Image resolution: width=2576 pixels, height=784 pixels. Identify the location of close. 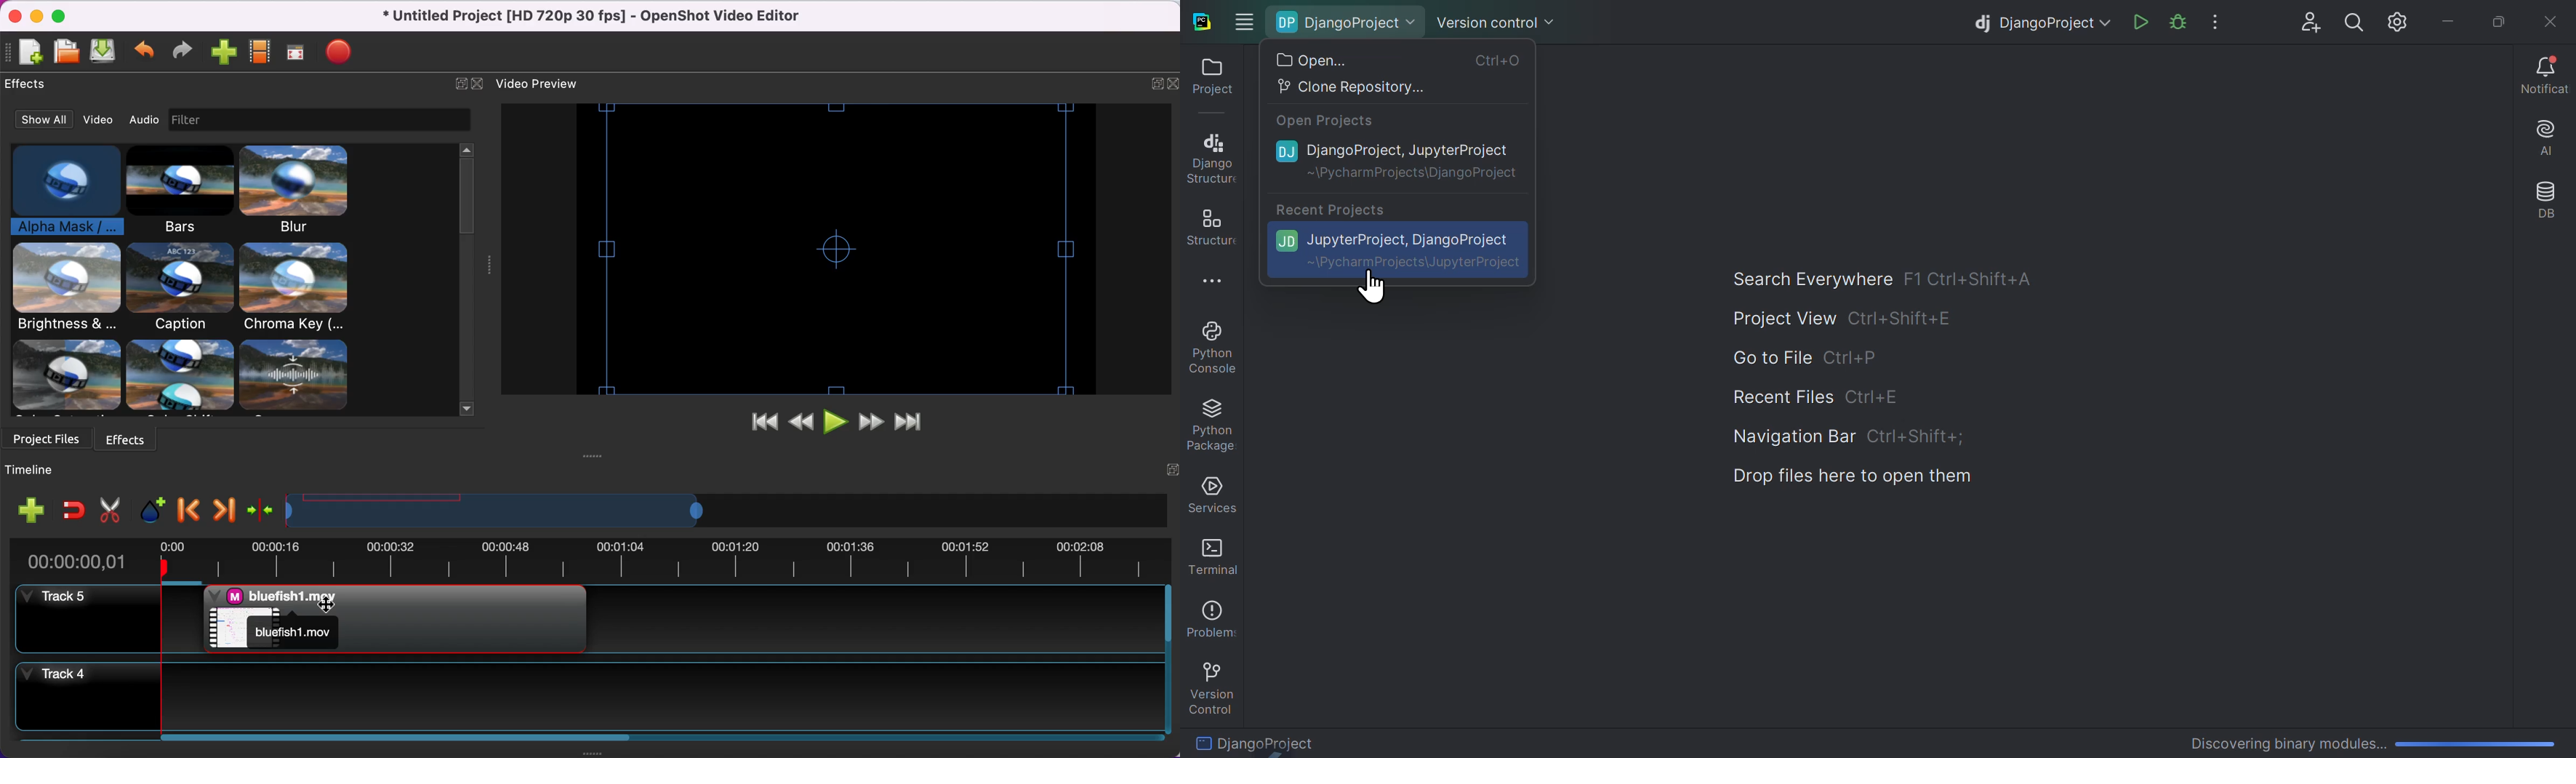
(12, 16).